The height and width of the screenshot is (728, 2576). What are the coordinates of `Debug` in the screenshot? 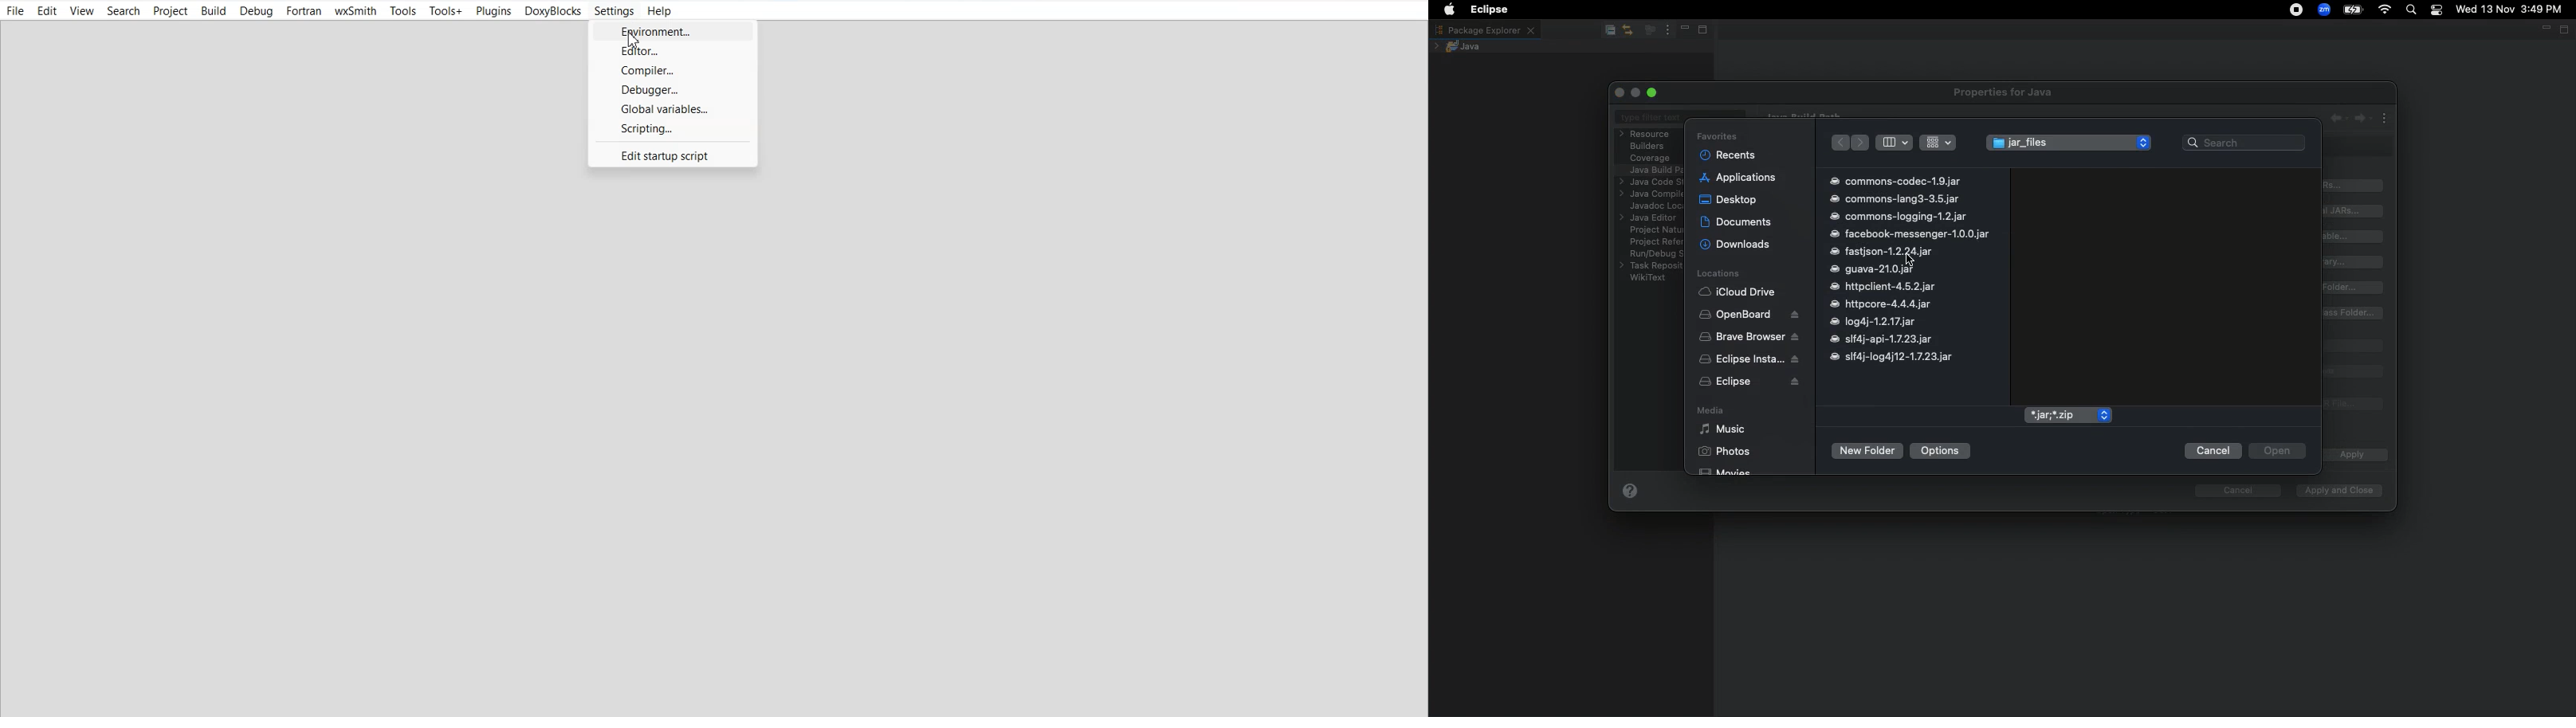 It's located at (256, 11).